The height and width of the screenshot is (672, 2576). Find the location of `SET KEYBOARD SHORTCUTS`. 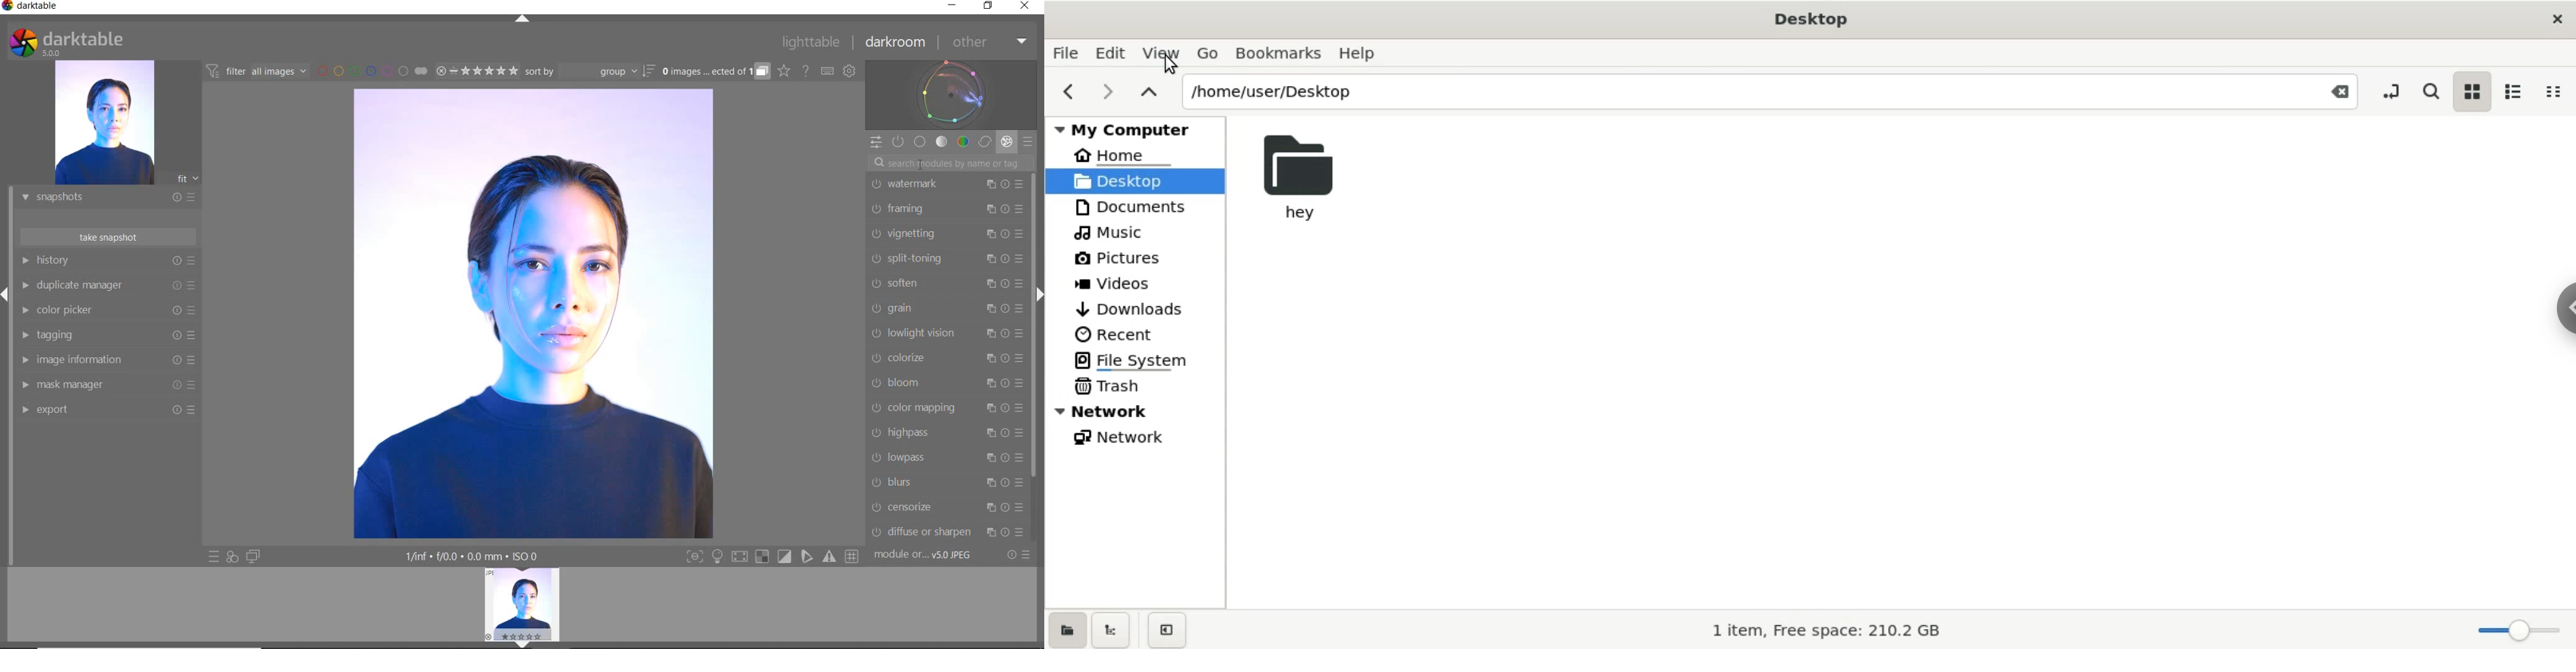

SET KEYBOARD SHORTCUTS is located at coordinates (828, 71).